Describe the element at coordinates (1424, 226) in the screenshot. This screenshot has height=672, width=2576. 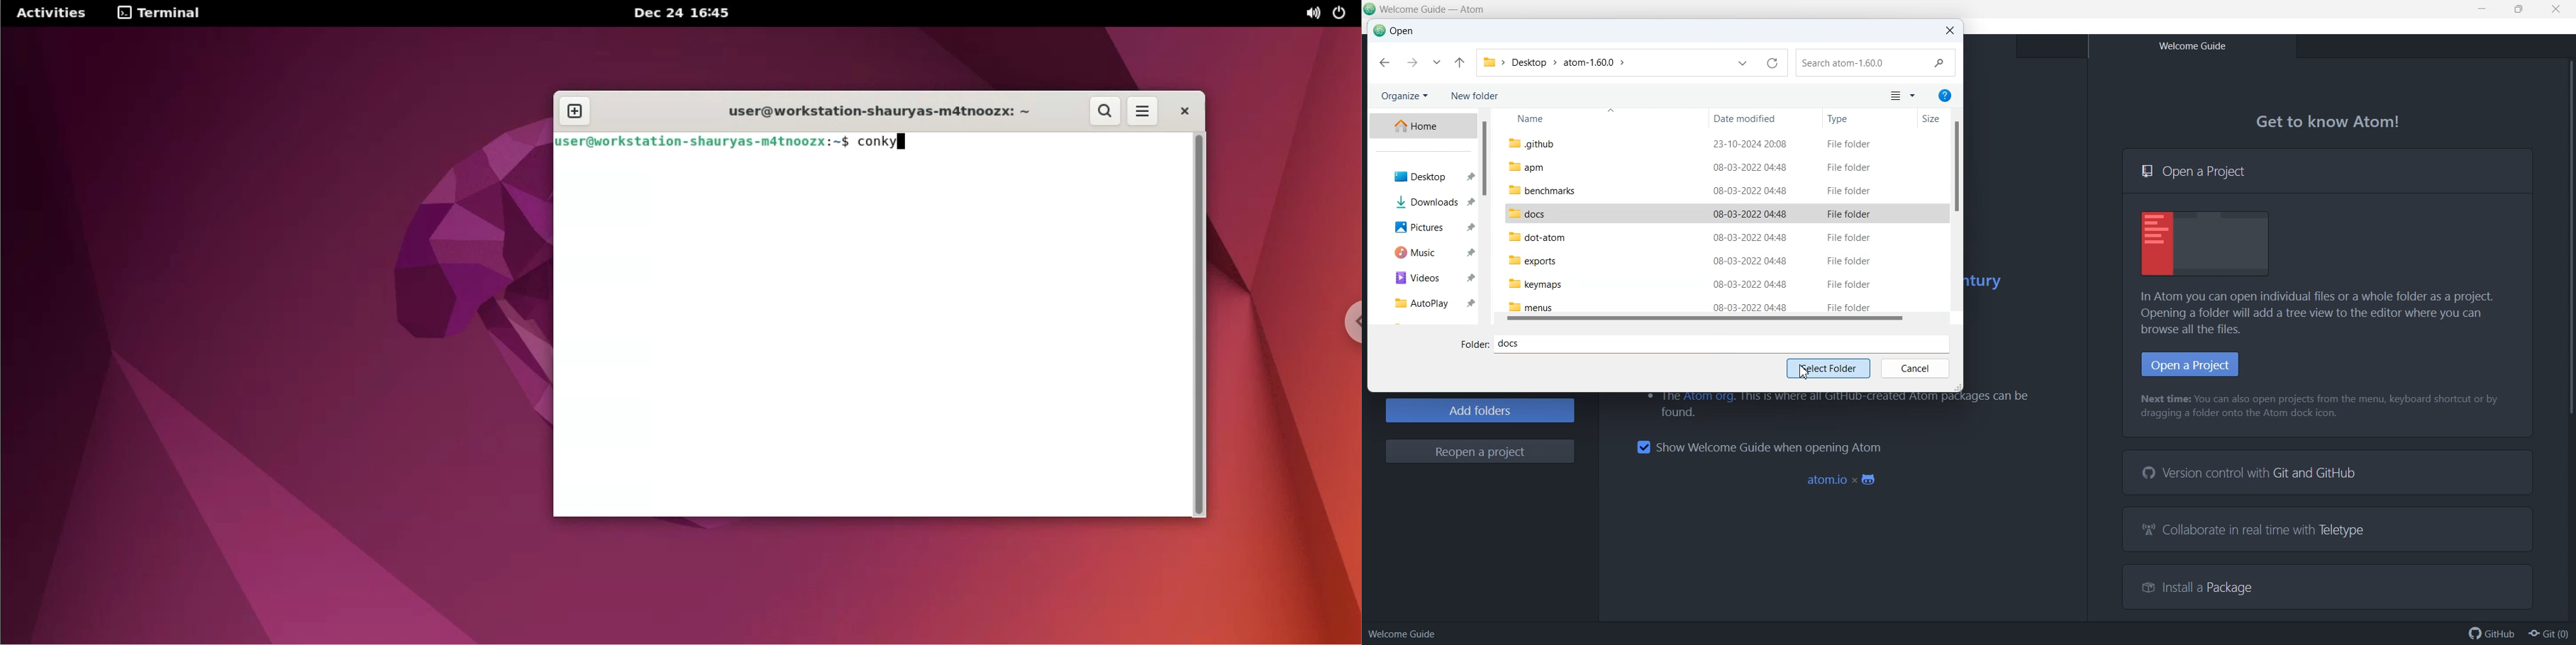
I see `Picture` at that location.